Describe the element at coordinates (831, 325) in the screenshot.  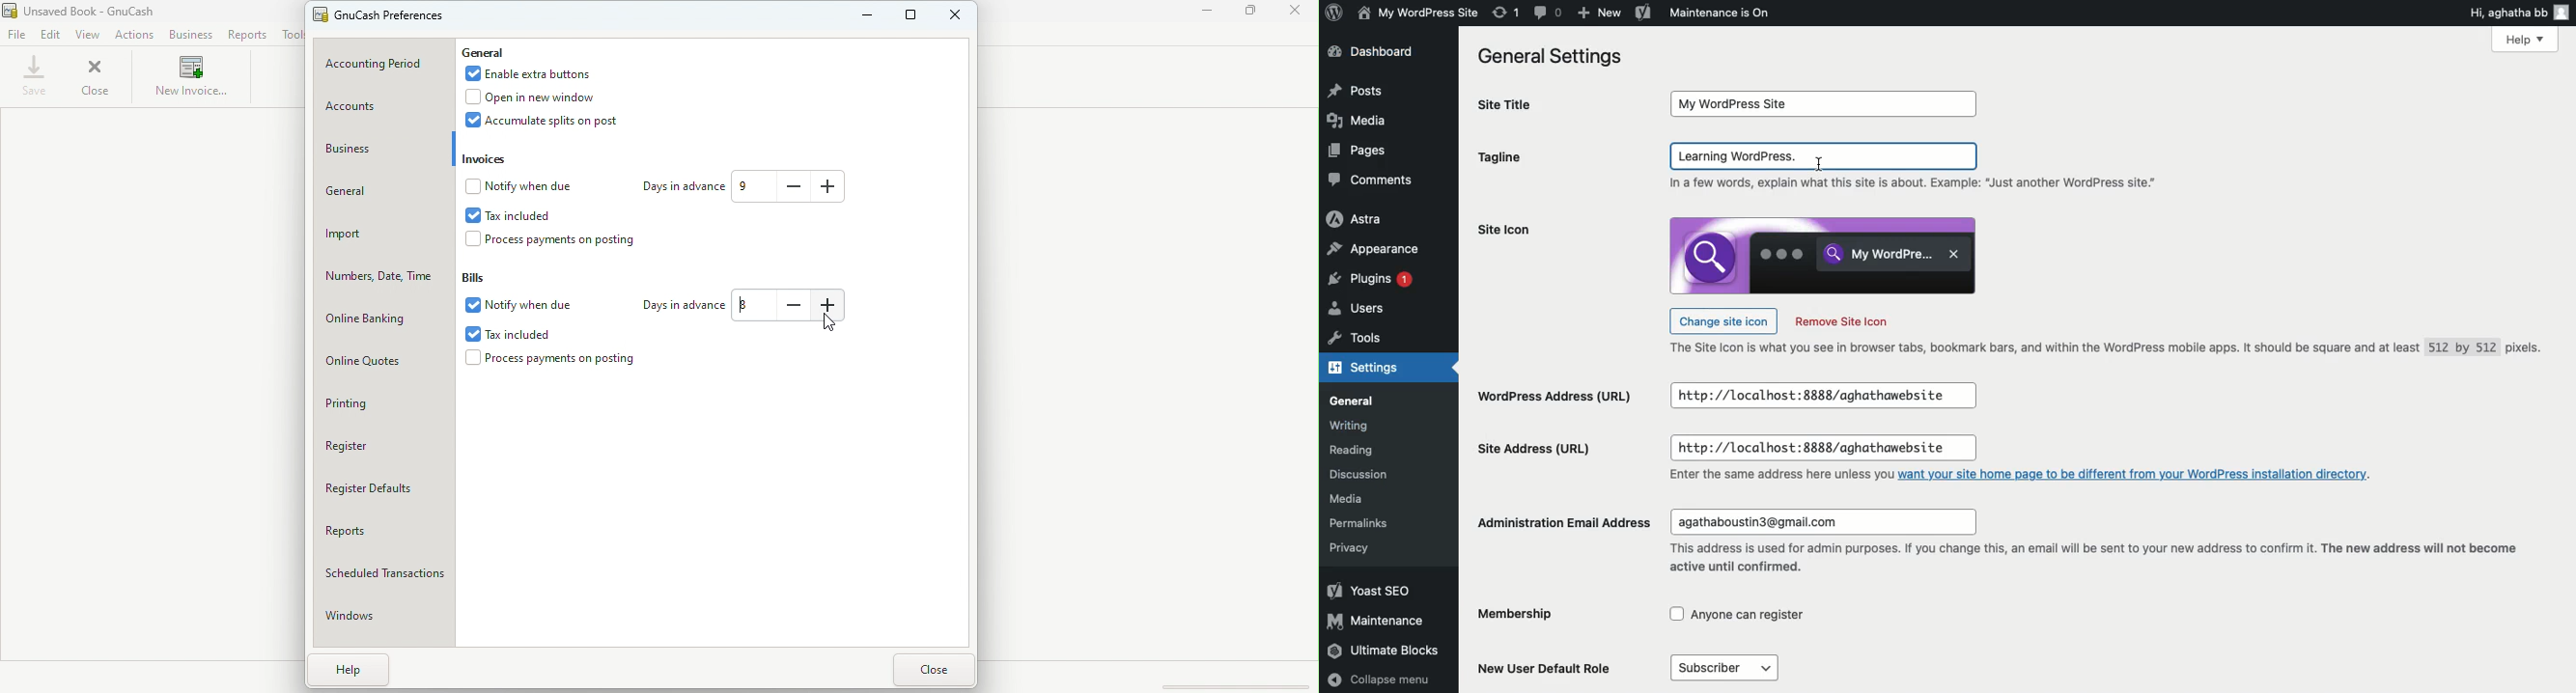
I see `cursor` at that location.